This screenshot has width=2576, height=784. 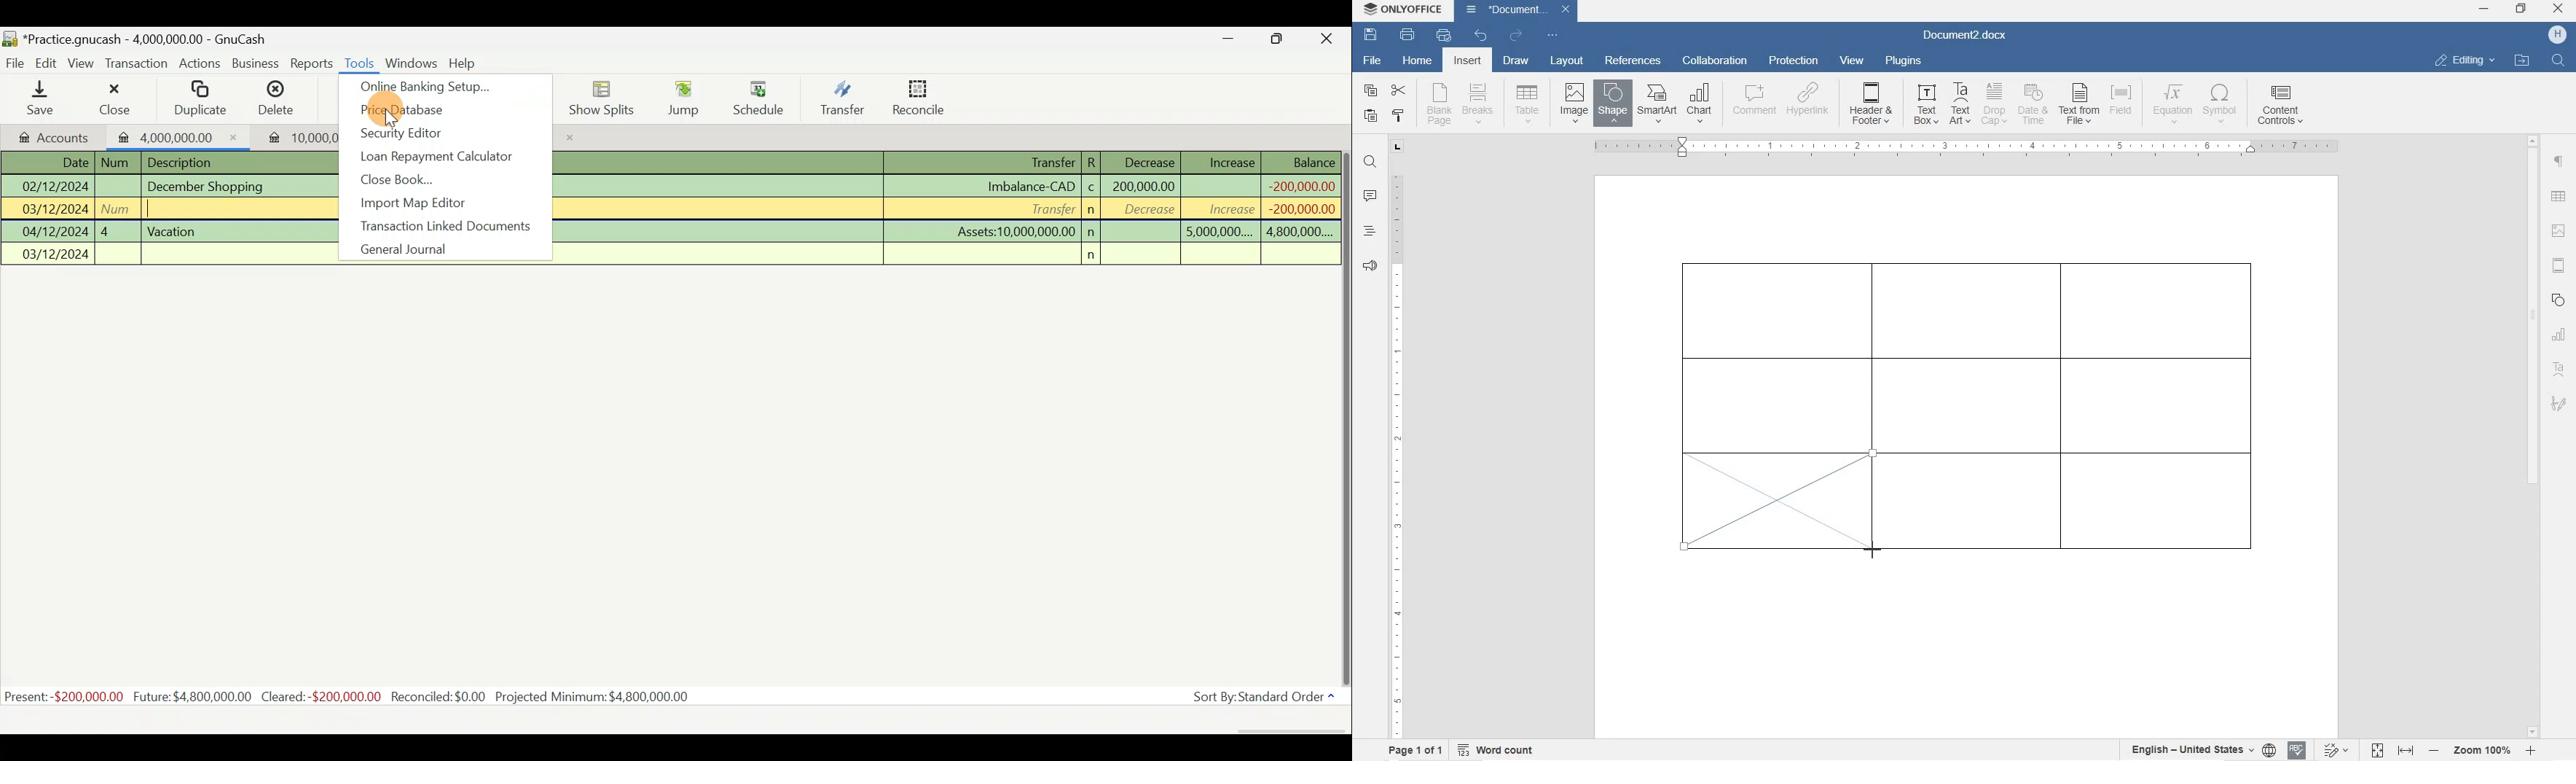 I want to click on OPEN FILE LOCATION, so click(x=2524, y=61).